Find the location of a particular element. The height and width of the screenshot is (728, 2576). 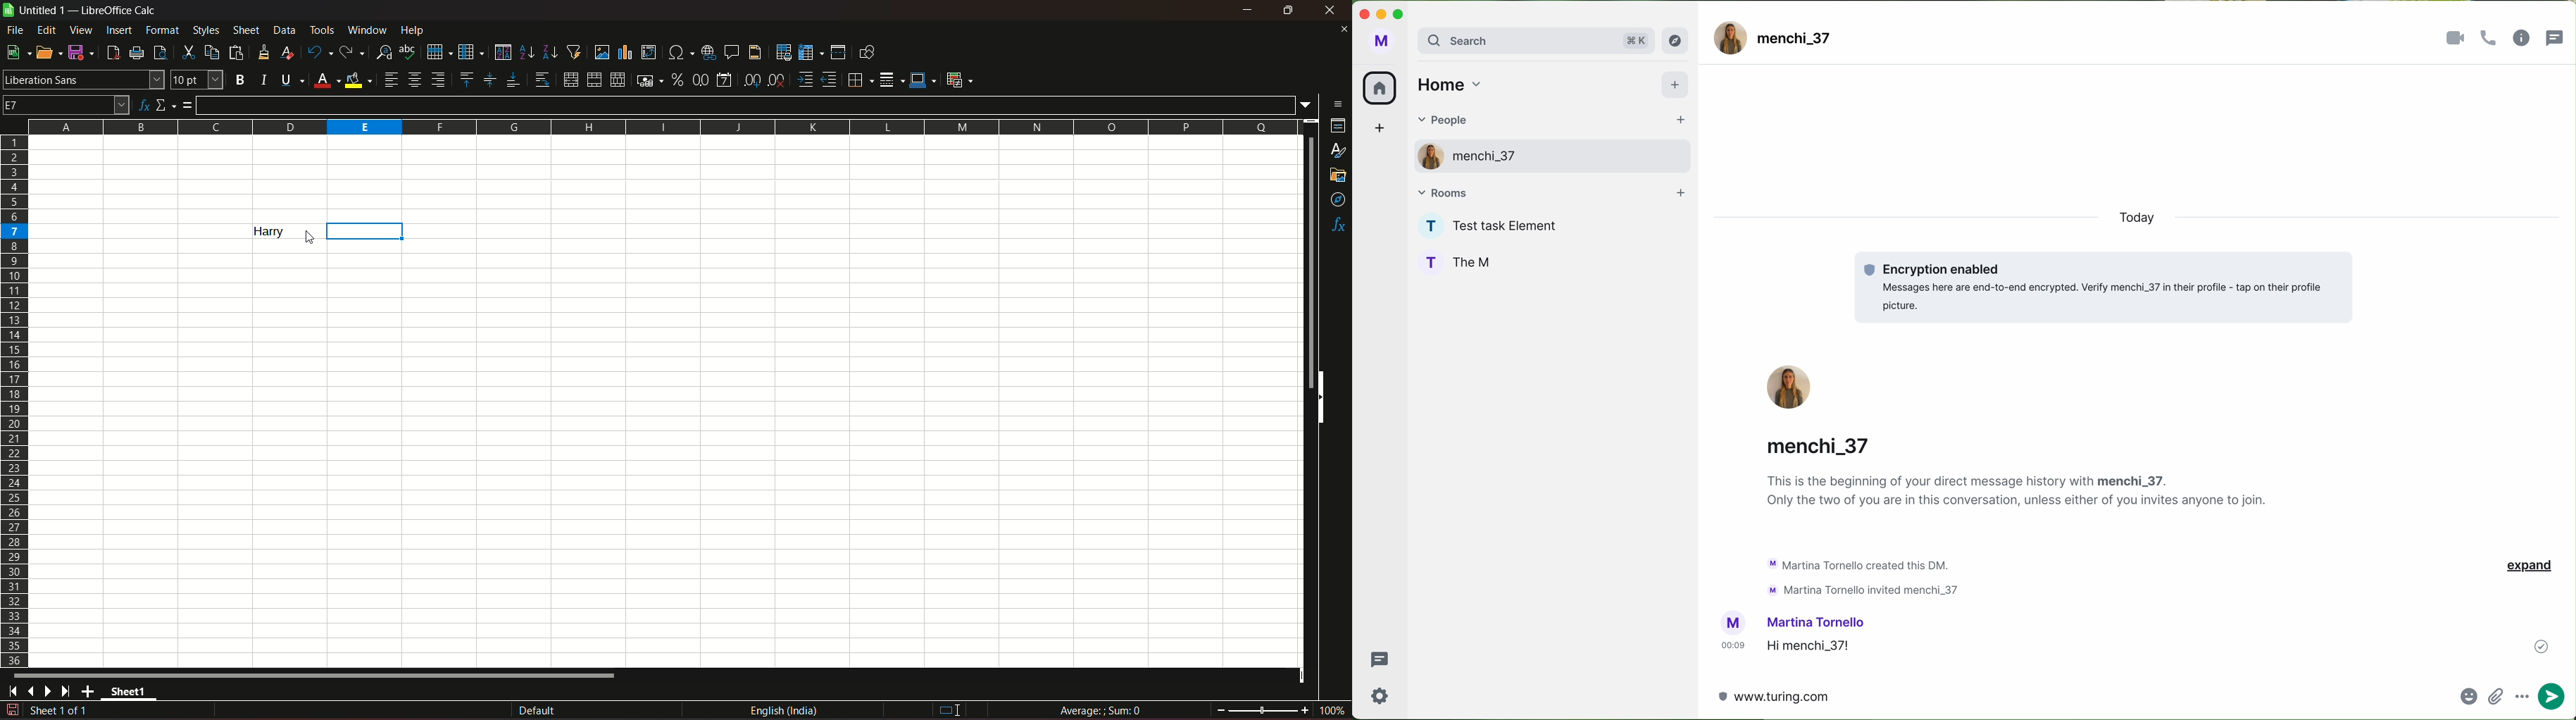

clone formatting is located at coordinates (265, 51).